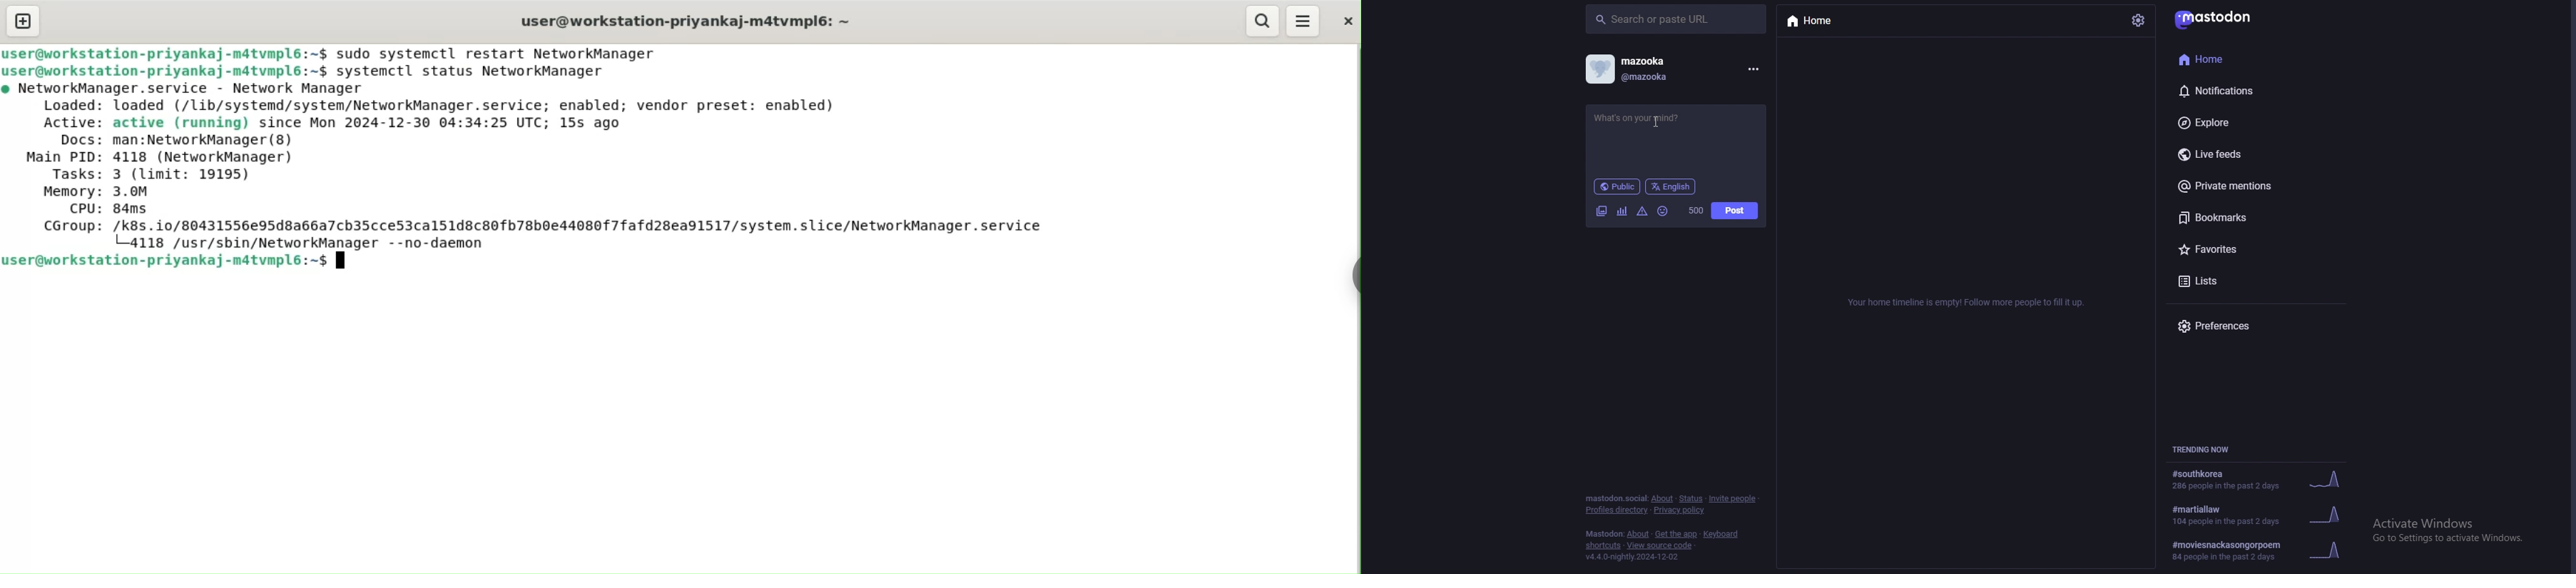 Image resolution: width=2576 pixels, height=588 pixels. Describe the element at coordinates (1349, 278) in the screenshot. I see `Toggle button` at that location.